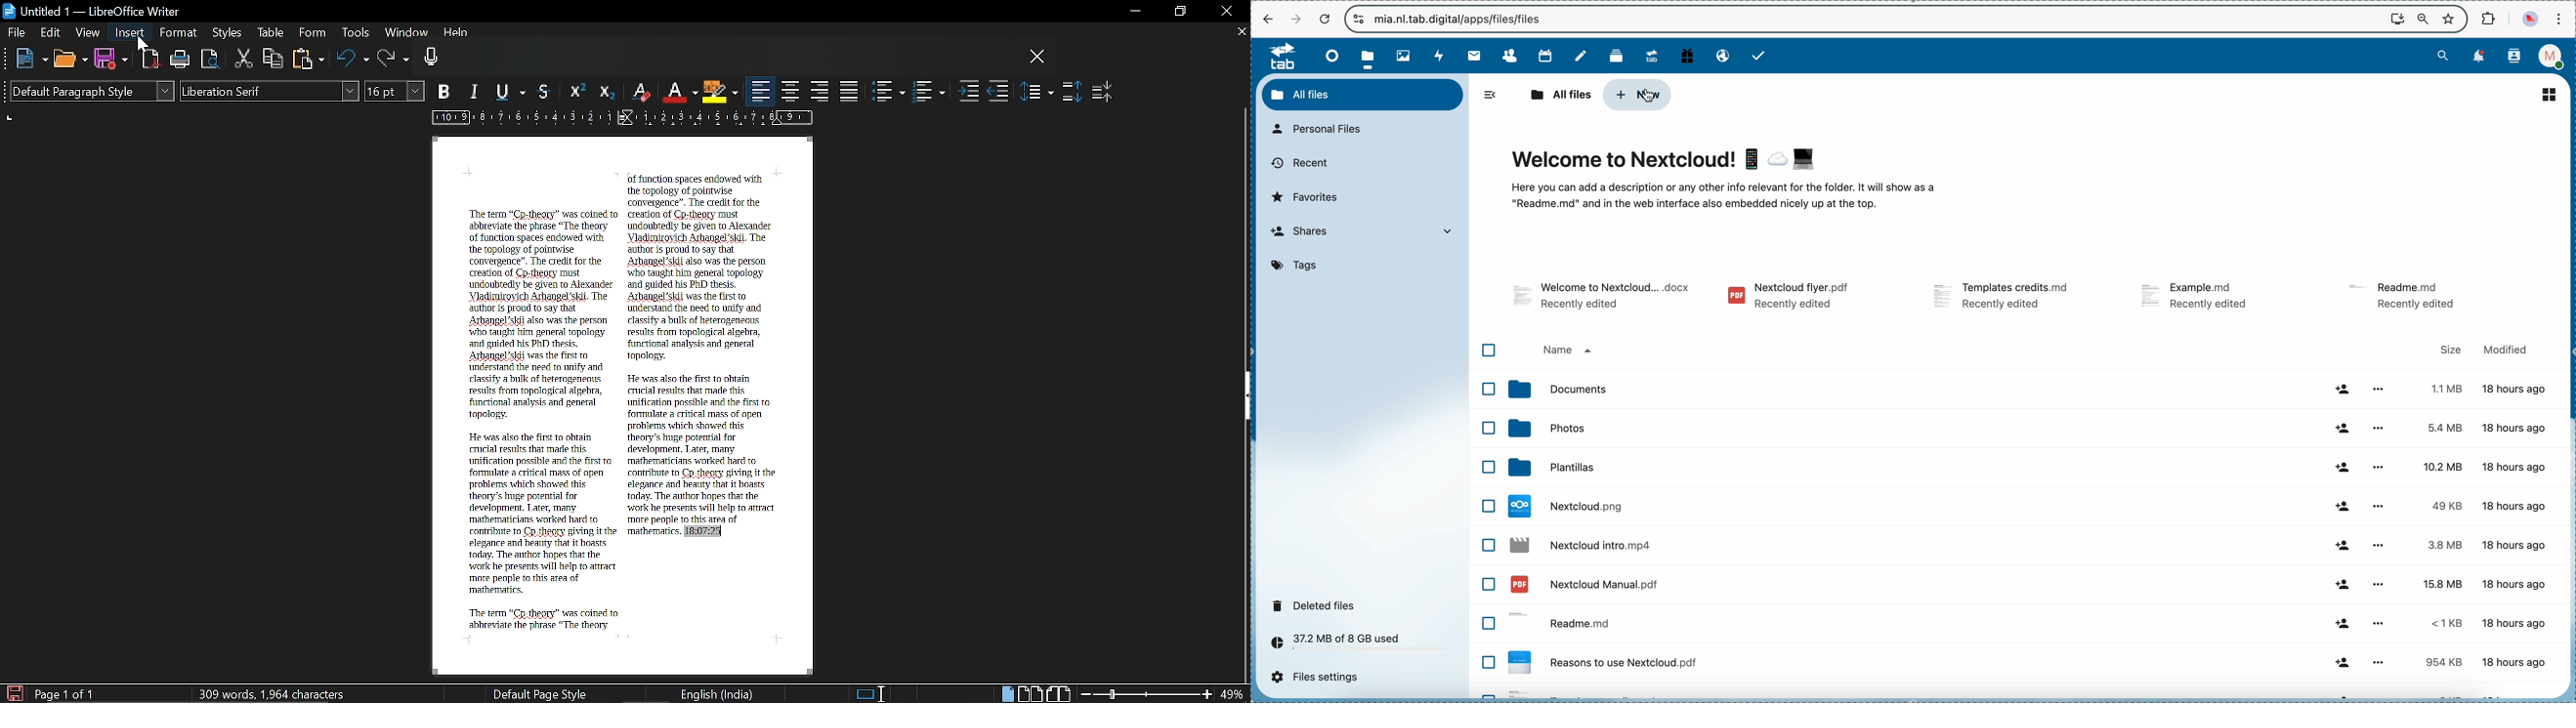 The image size is (2576, 728). Describe the element at coordinates (354, 34) in the screenshot. I see `Tools` at that location.